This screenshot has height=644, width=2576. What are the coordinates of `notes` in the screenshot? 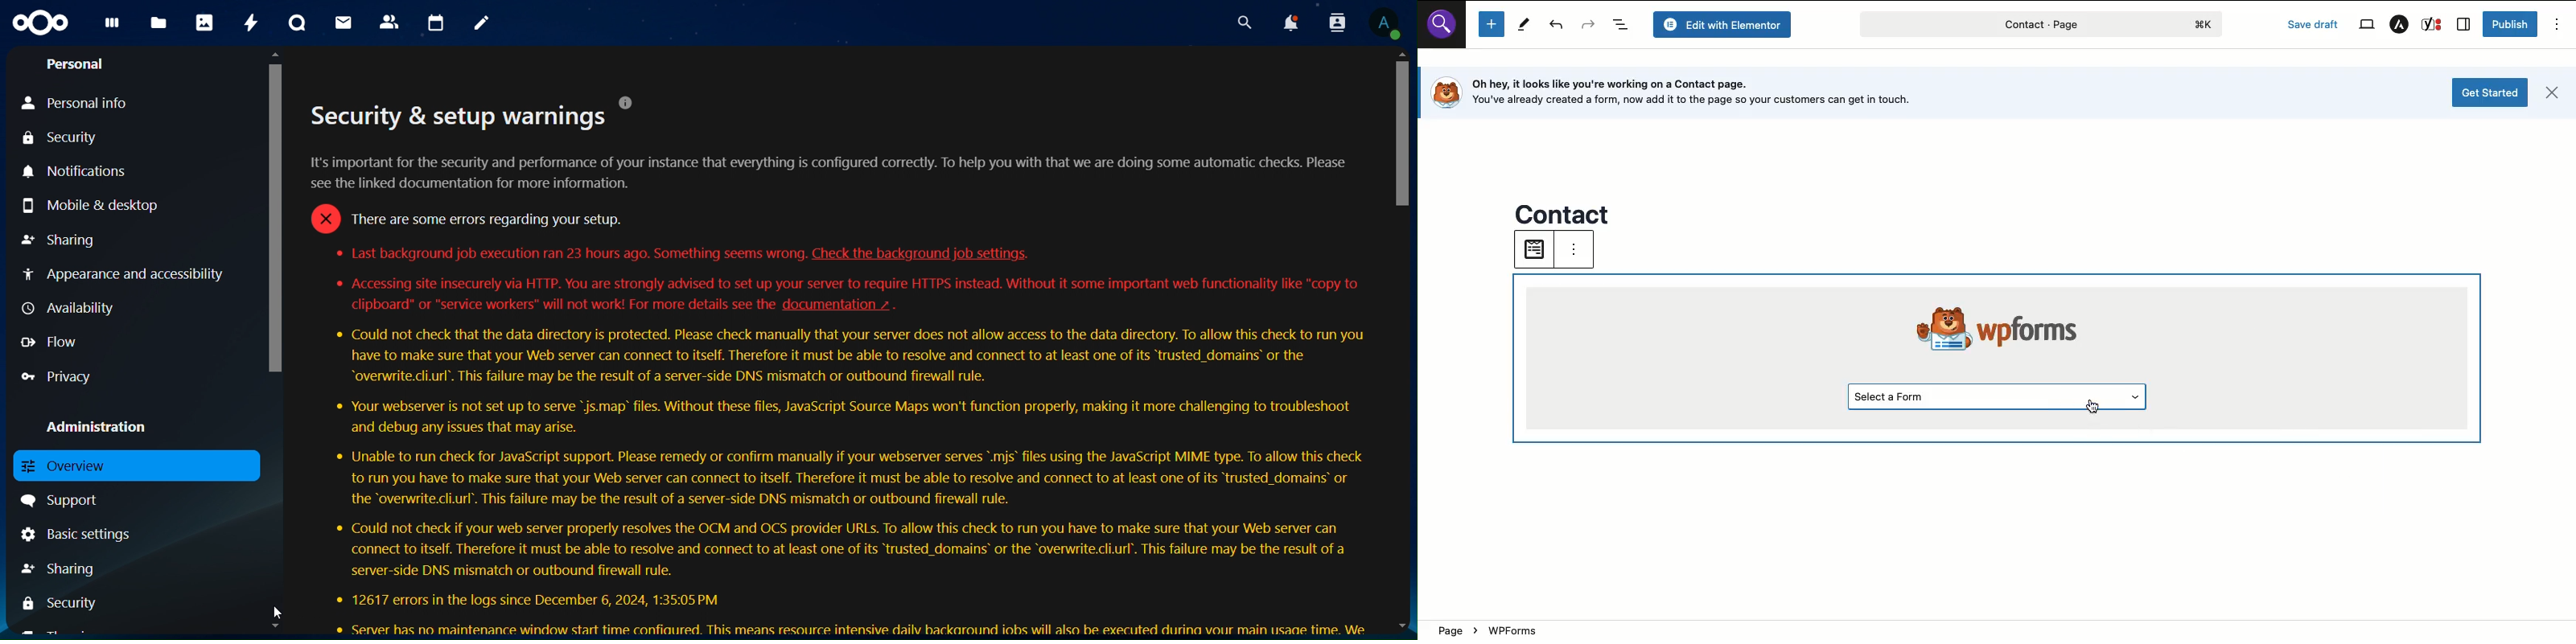 It's located at (481, 22).